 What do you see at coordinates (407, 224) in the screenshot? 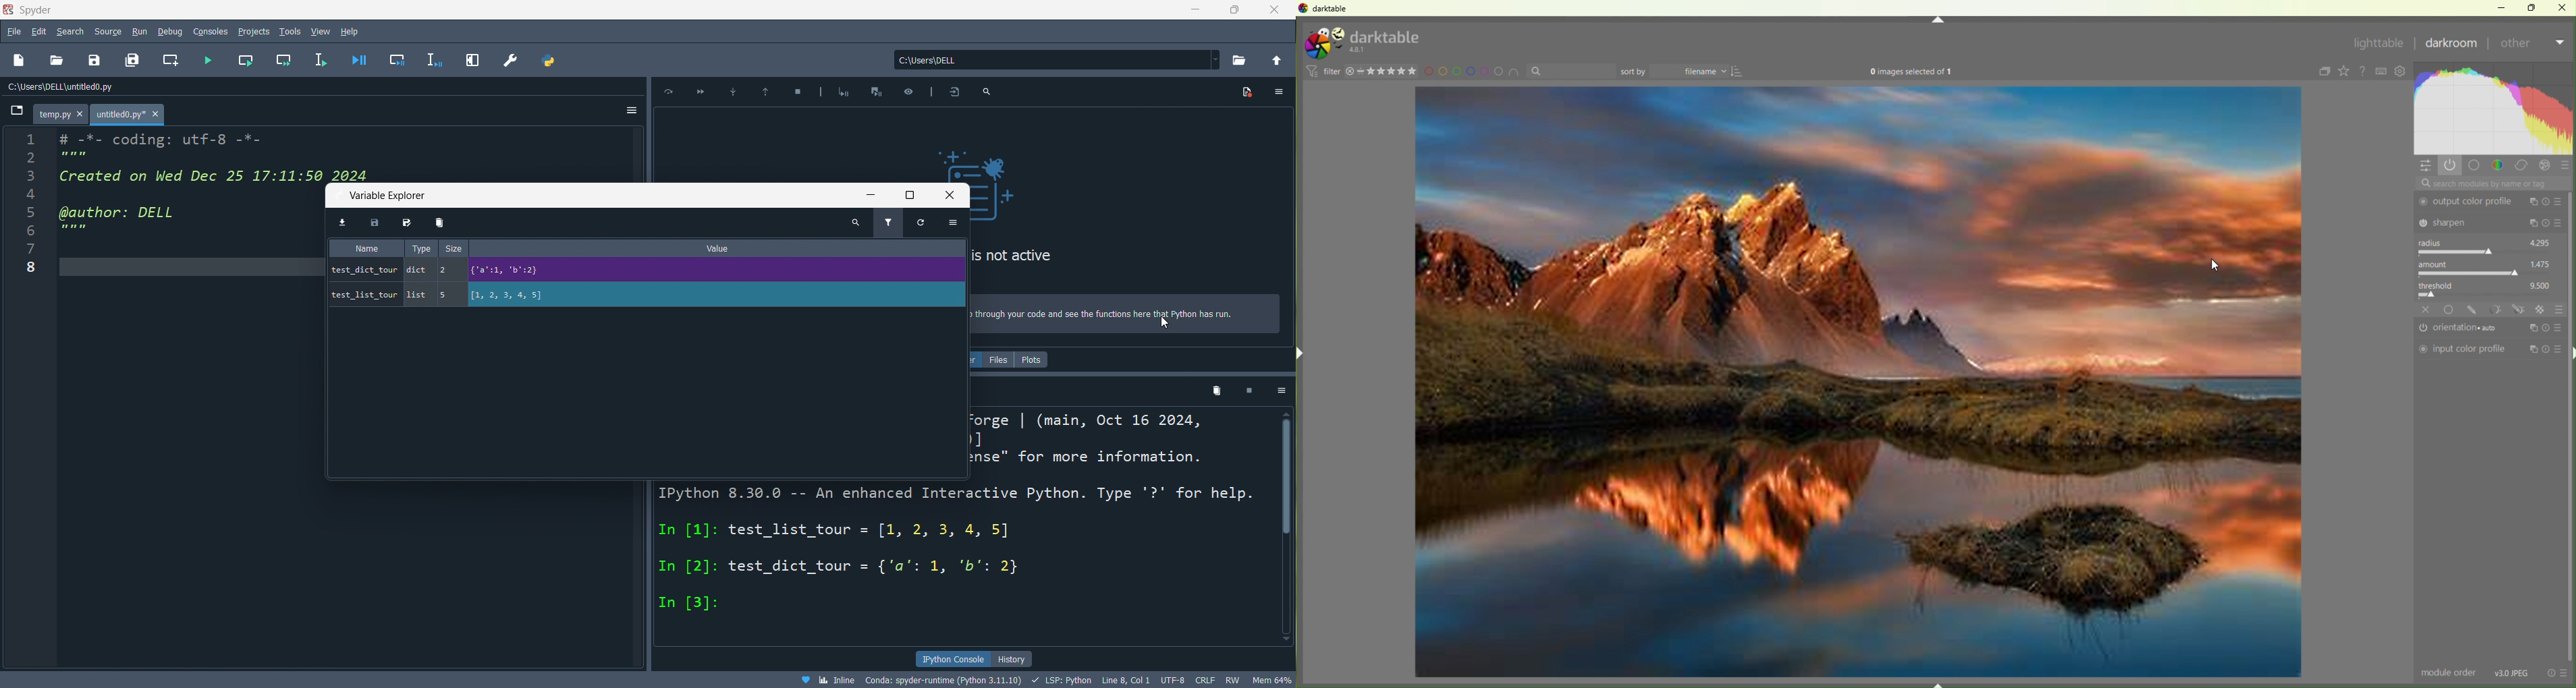
I see `save as` at bounding box center [407, 224].